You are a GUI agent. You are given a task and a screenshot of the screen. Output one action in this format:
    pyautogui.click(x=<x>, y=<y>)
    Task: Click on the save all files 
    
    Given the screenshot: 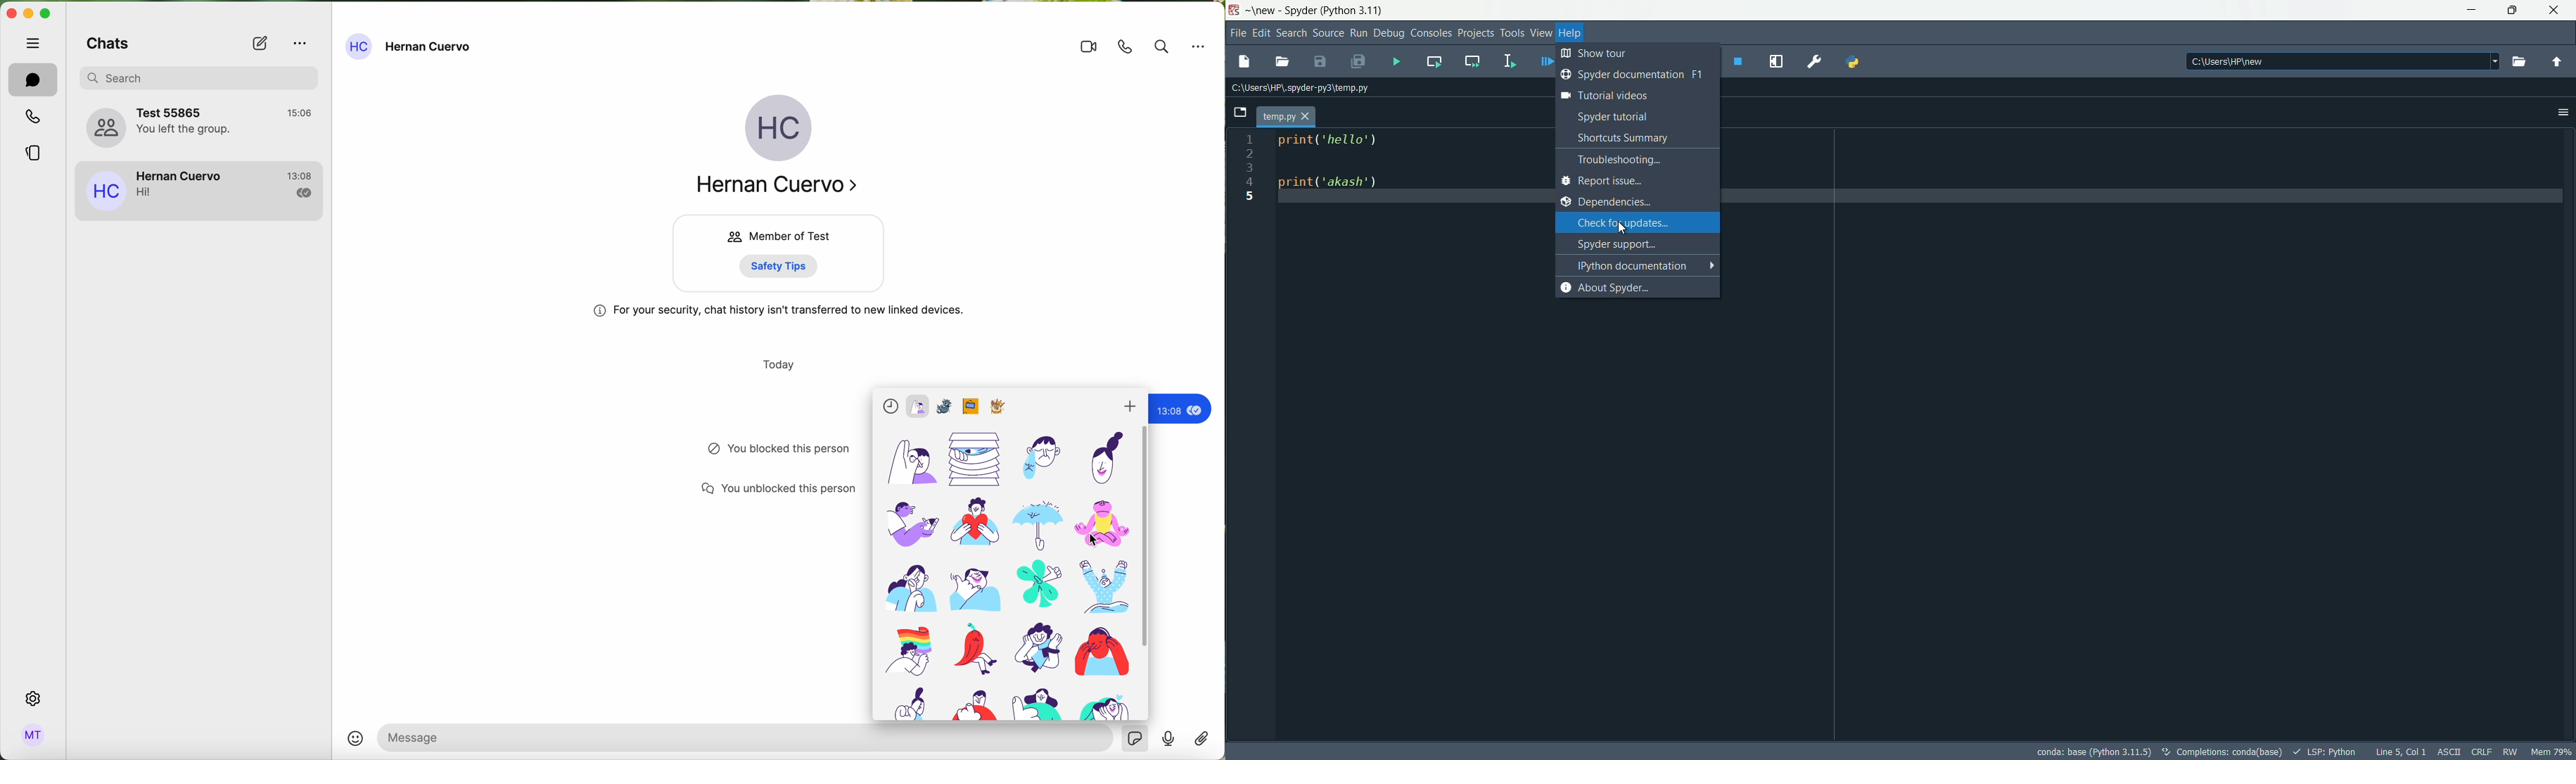 What is the action you would take?
    pyautogui.click(x=1358, y=60)
    